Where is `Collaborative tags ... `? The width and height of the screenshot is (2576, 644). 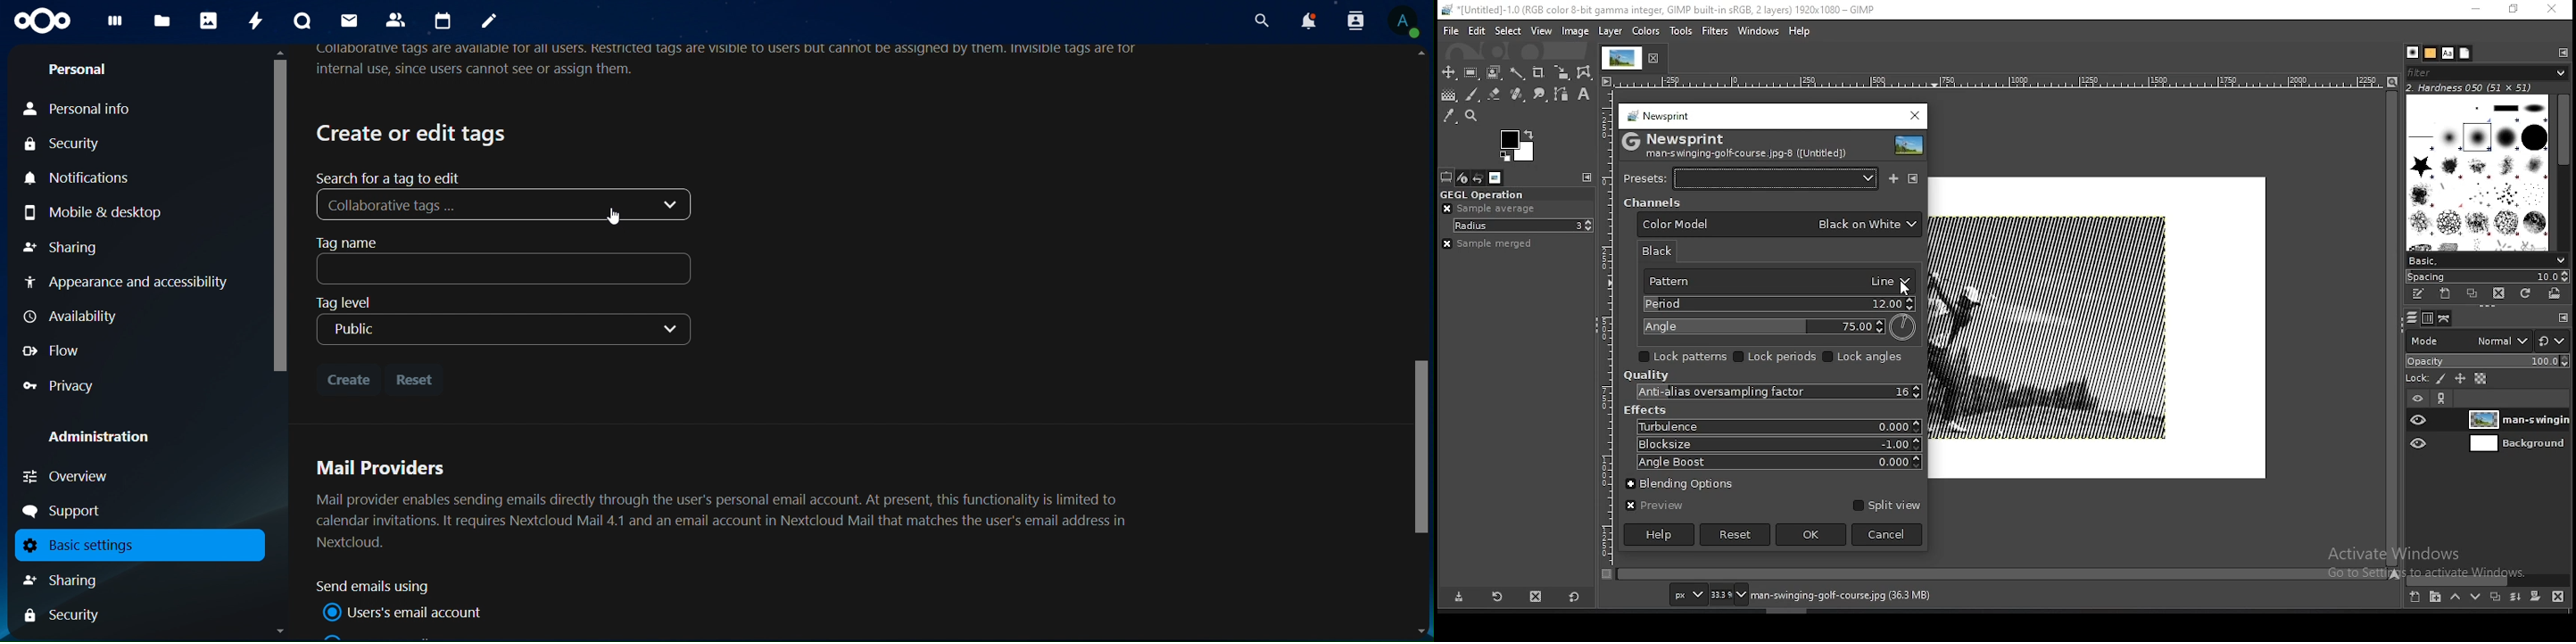
Collaborative tags ...  is located at coordinates (508, 204).